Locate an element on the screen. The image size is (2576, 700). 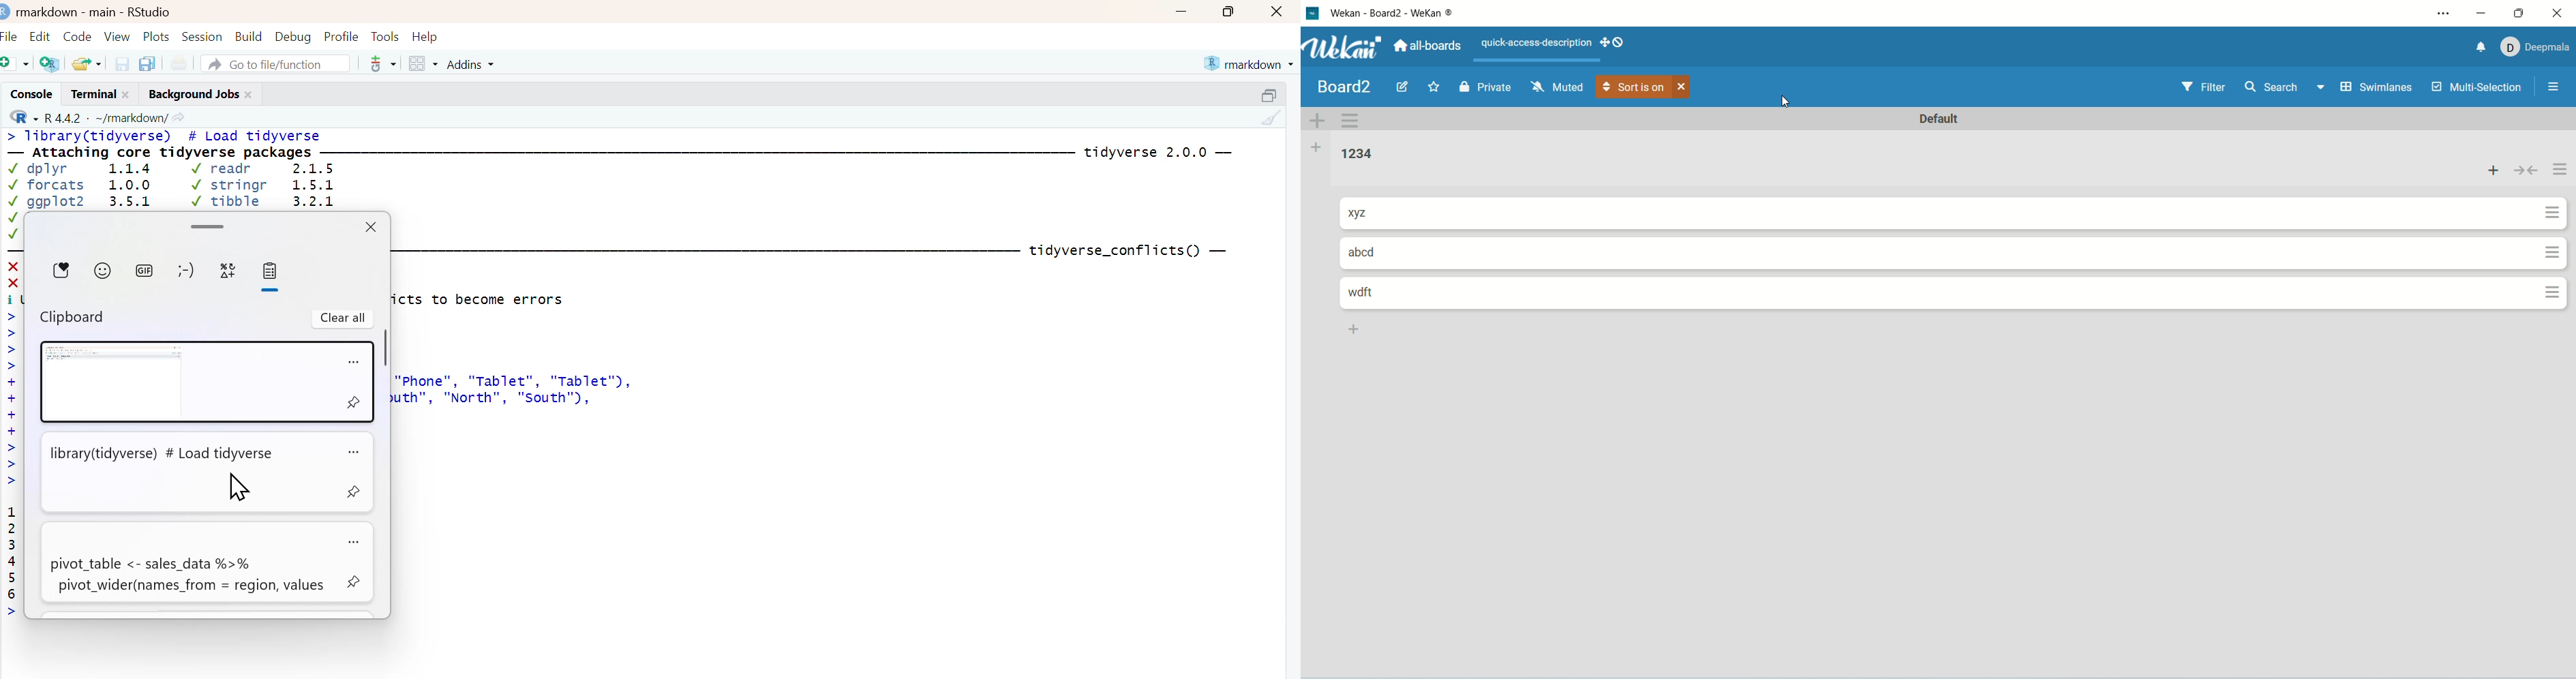
markdown is located at coordinates (1251, 62).